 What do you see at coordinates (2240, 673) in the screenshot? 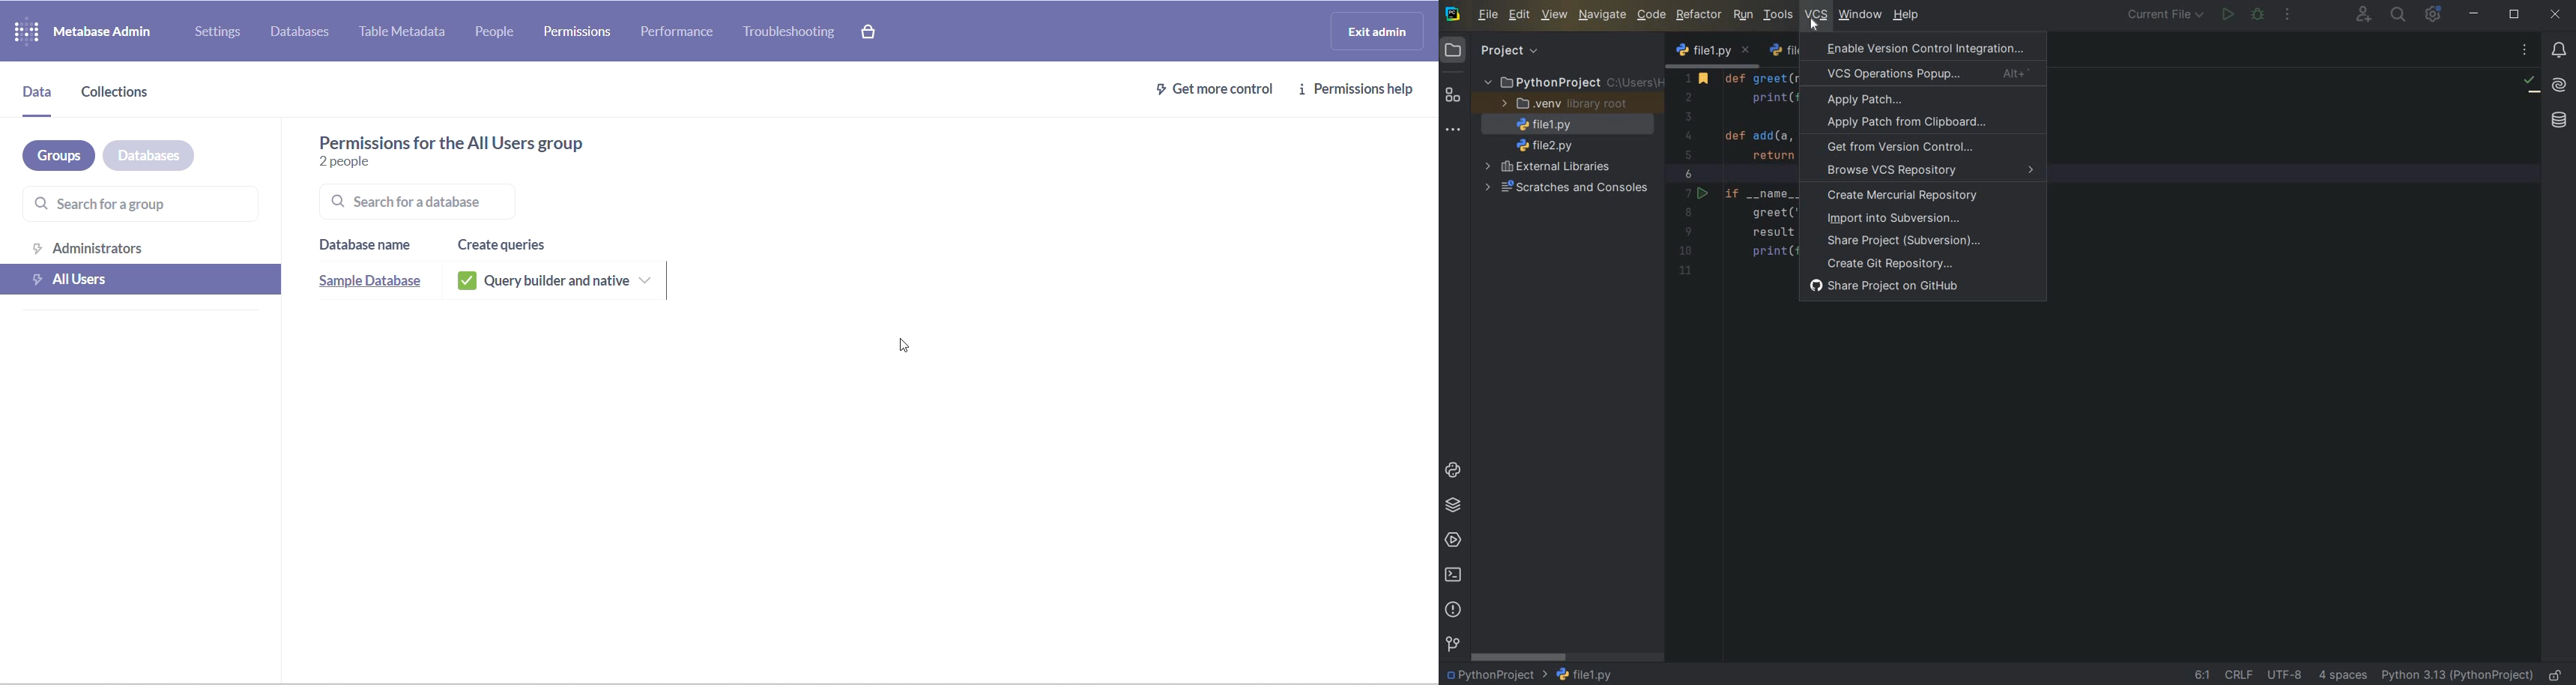
I see `line separator` at bounding box center [2240, 673].